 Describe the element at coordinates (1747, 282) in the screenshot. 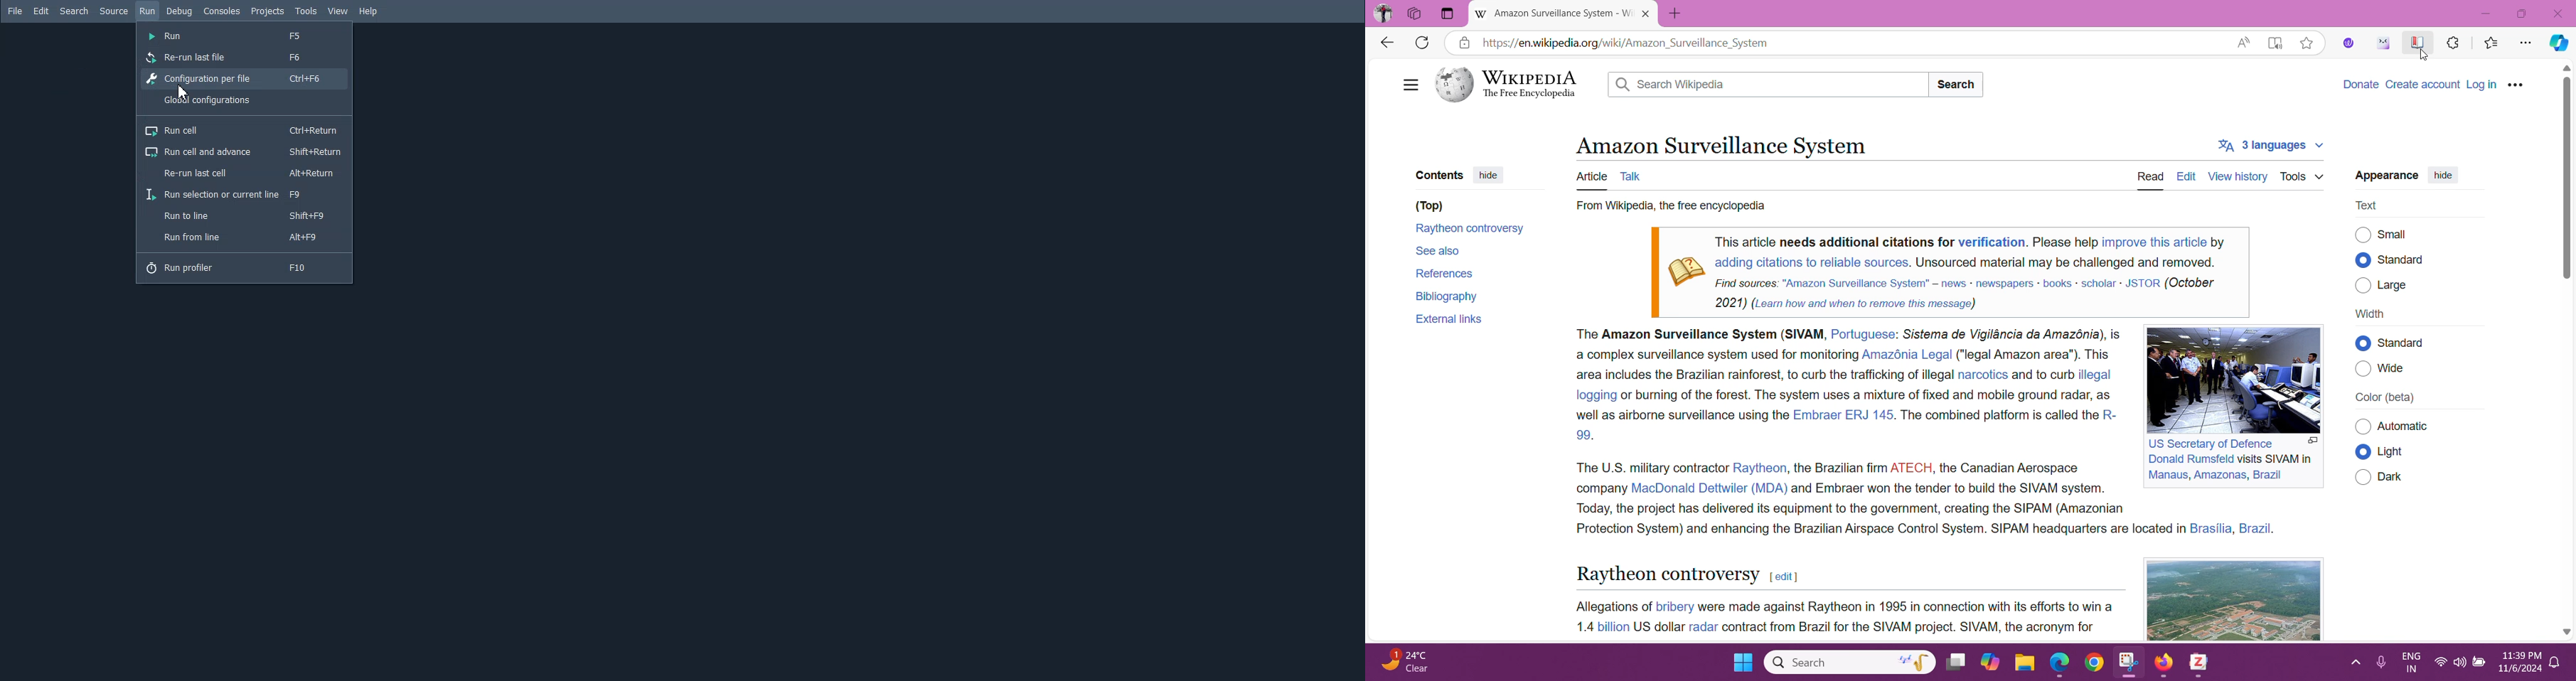

I see `Find sources:` at that location.